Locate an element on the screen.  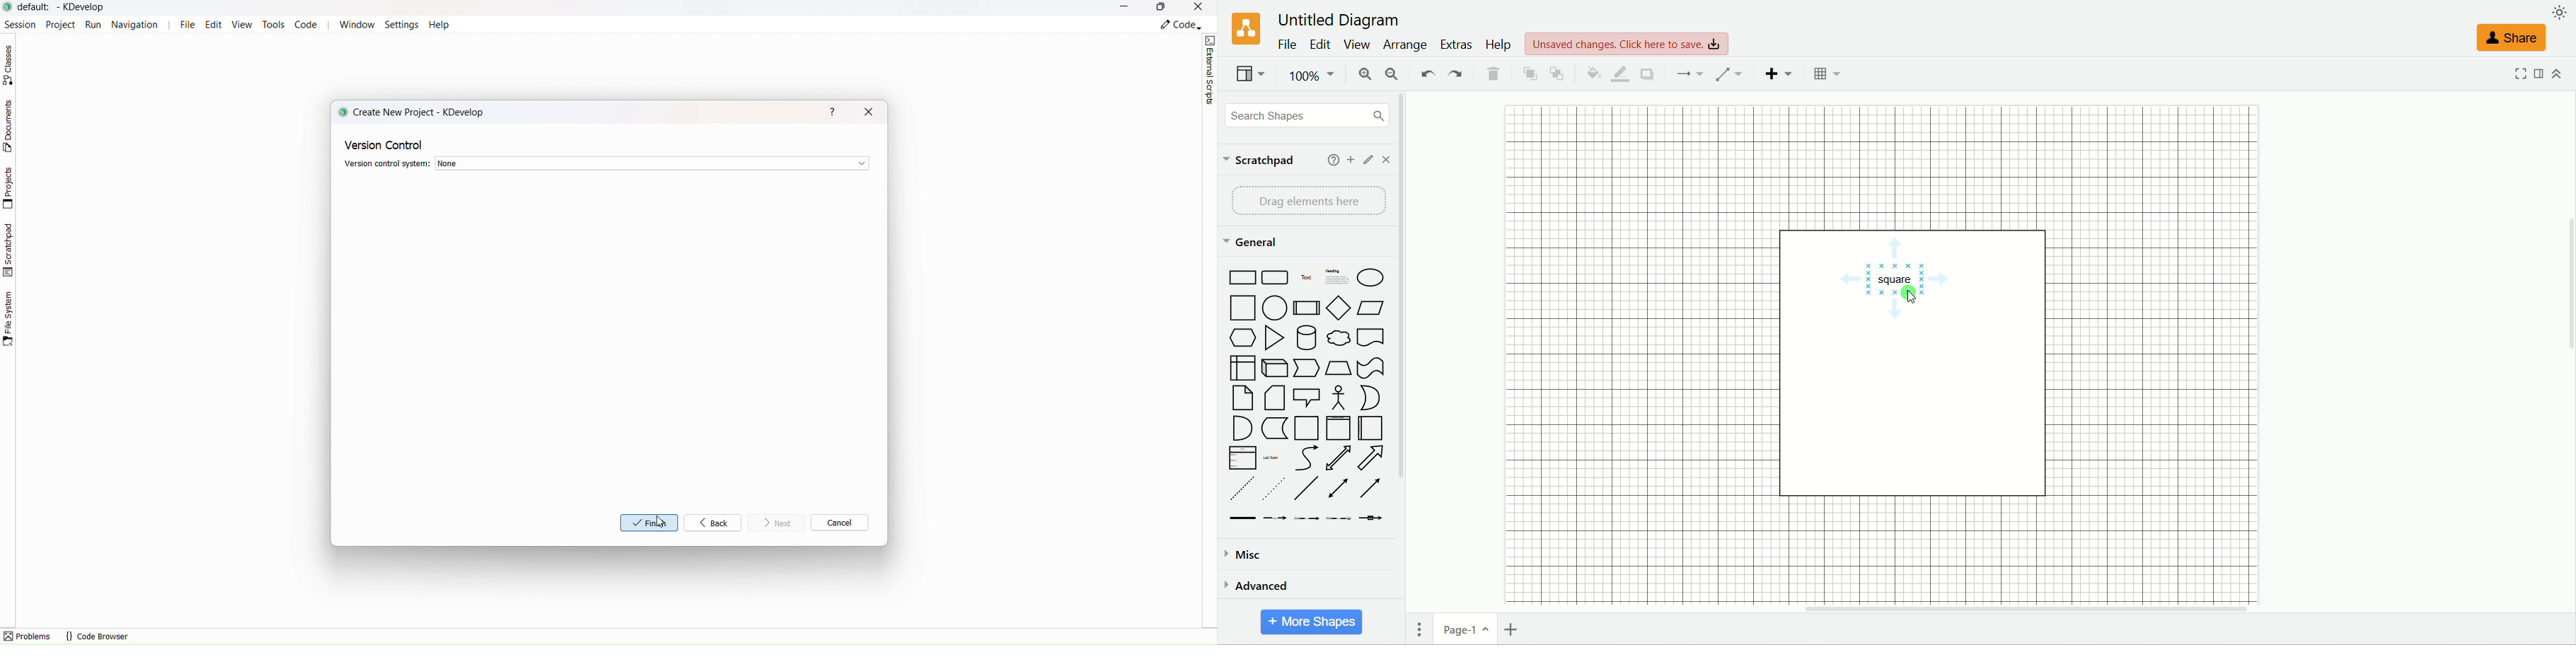
logo is located at coordinates (1244, 30).